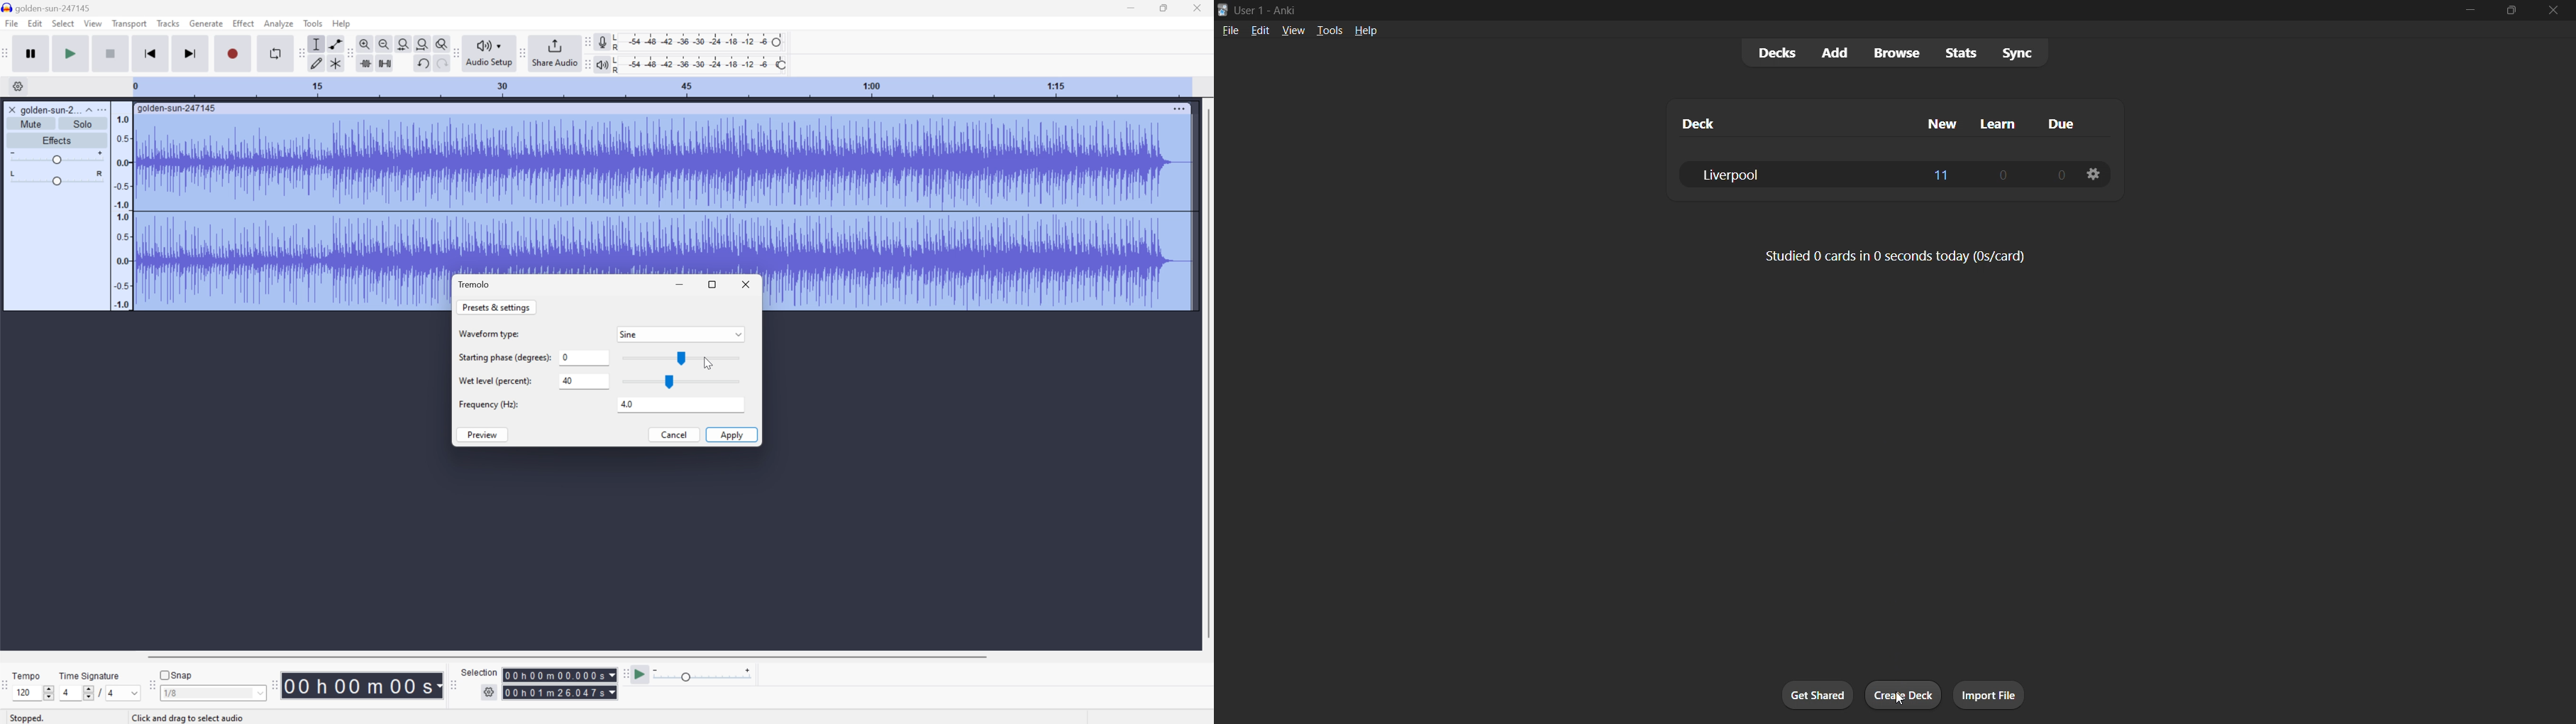  I want to click on 4.0, so click(680, 406).